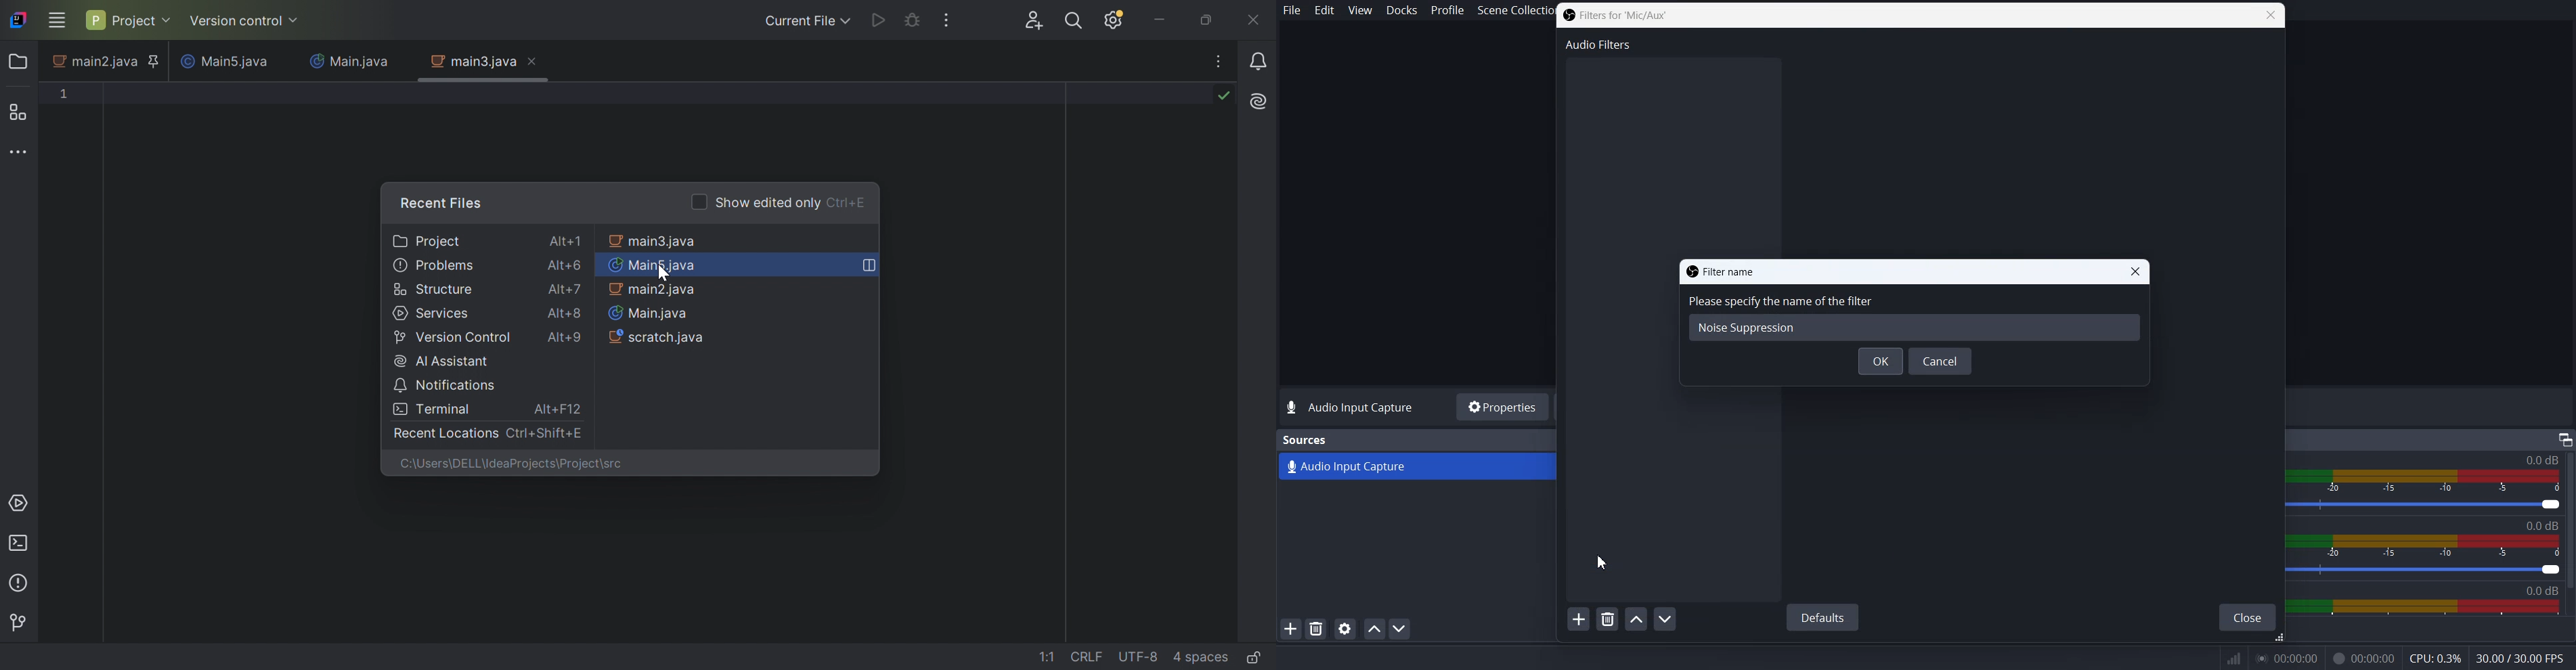 The image size is (2576, 672). Describe the element at coordinates (1579, 619) in the screenshot. I see `Add Filters` at that location.